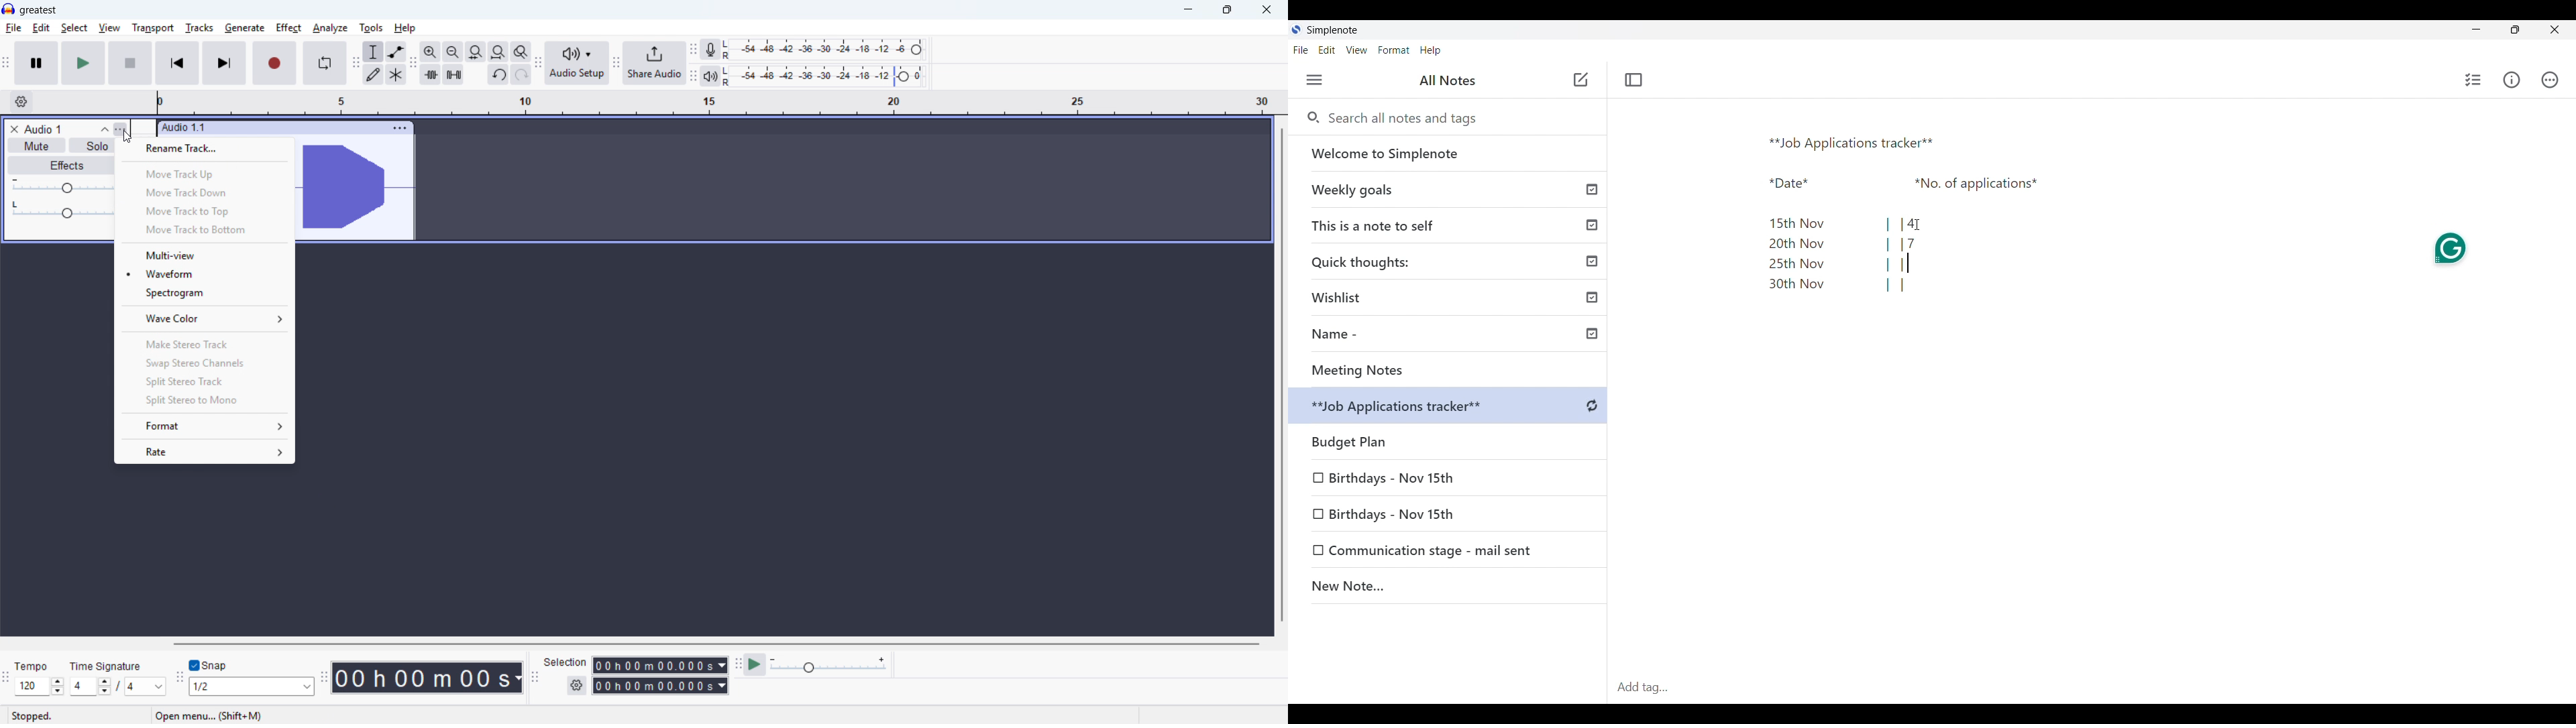 The height and width of the screenshot is (728, 2576). Describe the element at coordinates (205, 210) in the screenshot. I see `Move track to top ` at that location.